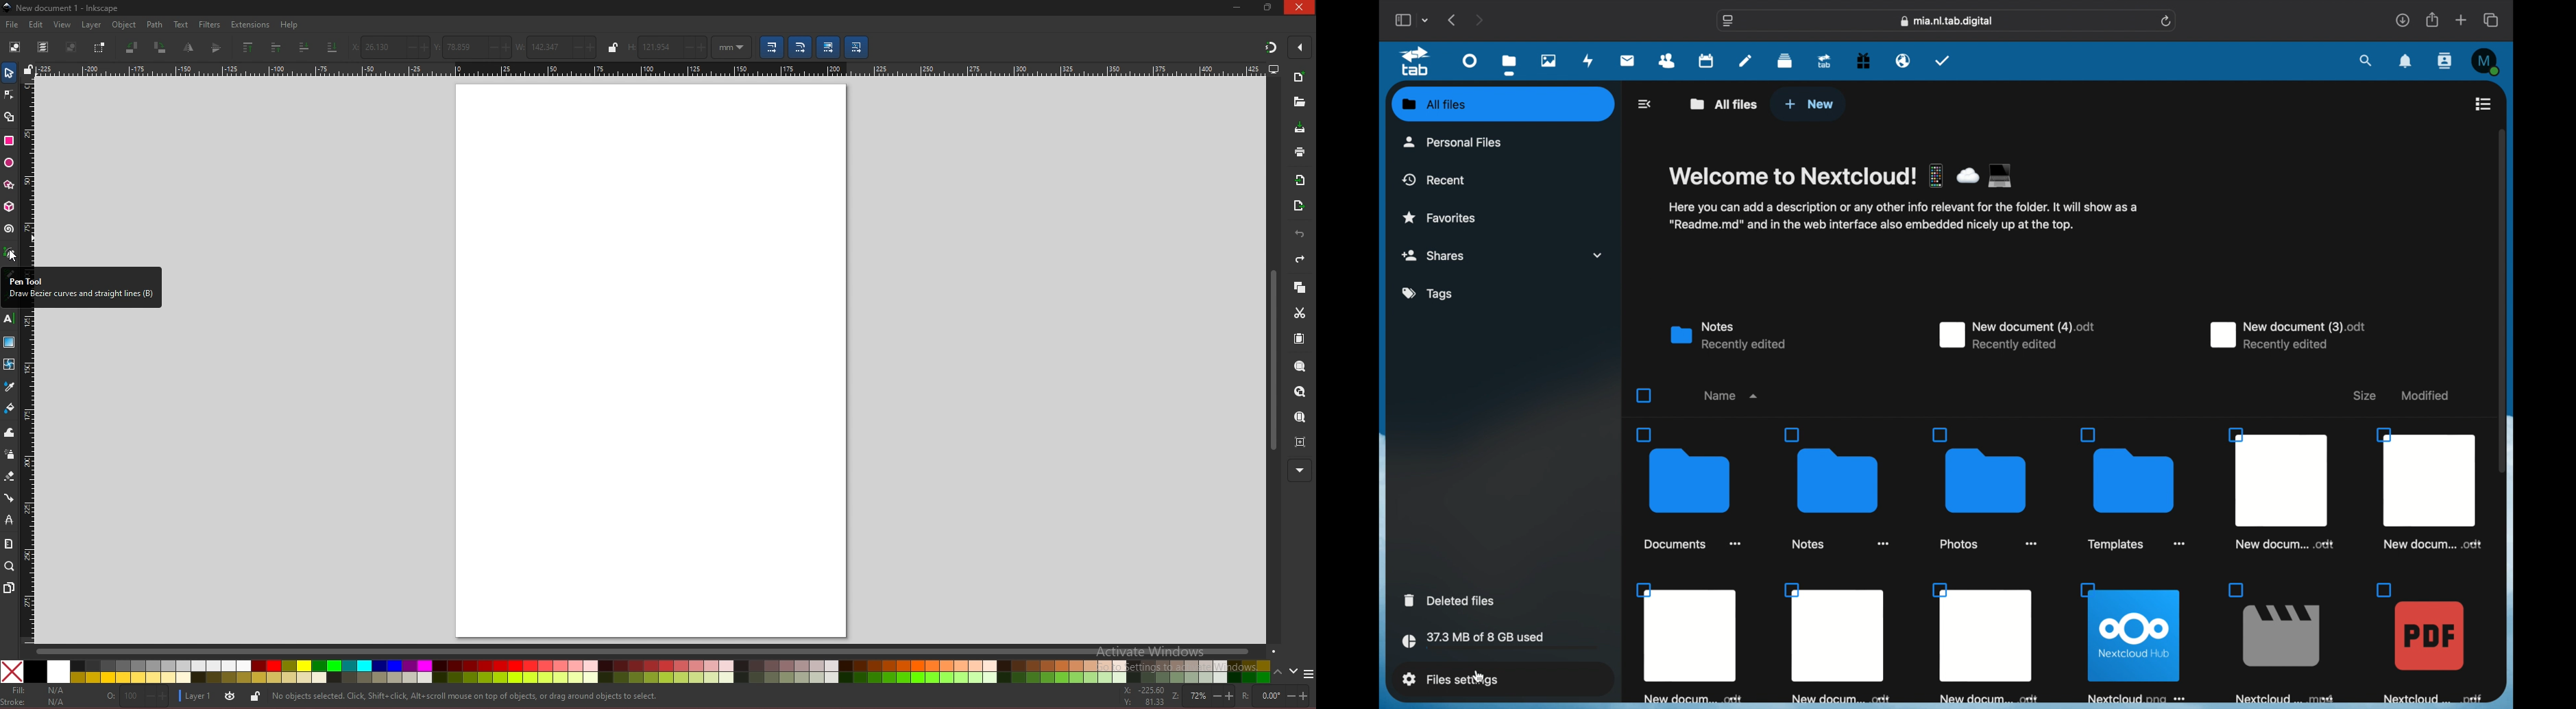 The image size is (2576, 728). I want to click on edit, so click(37, 24).